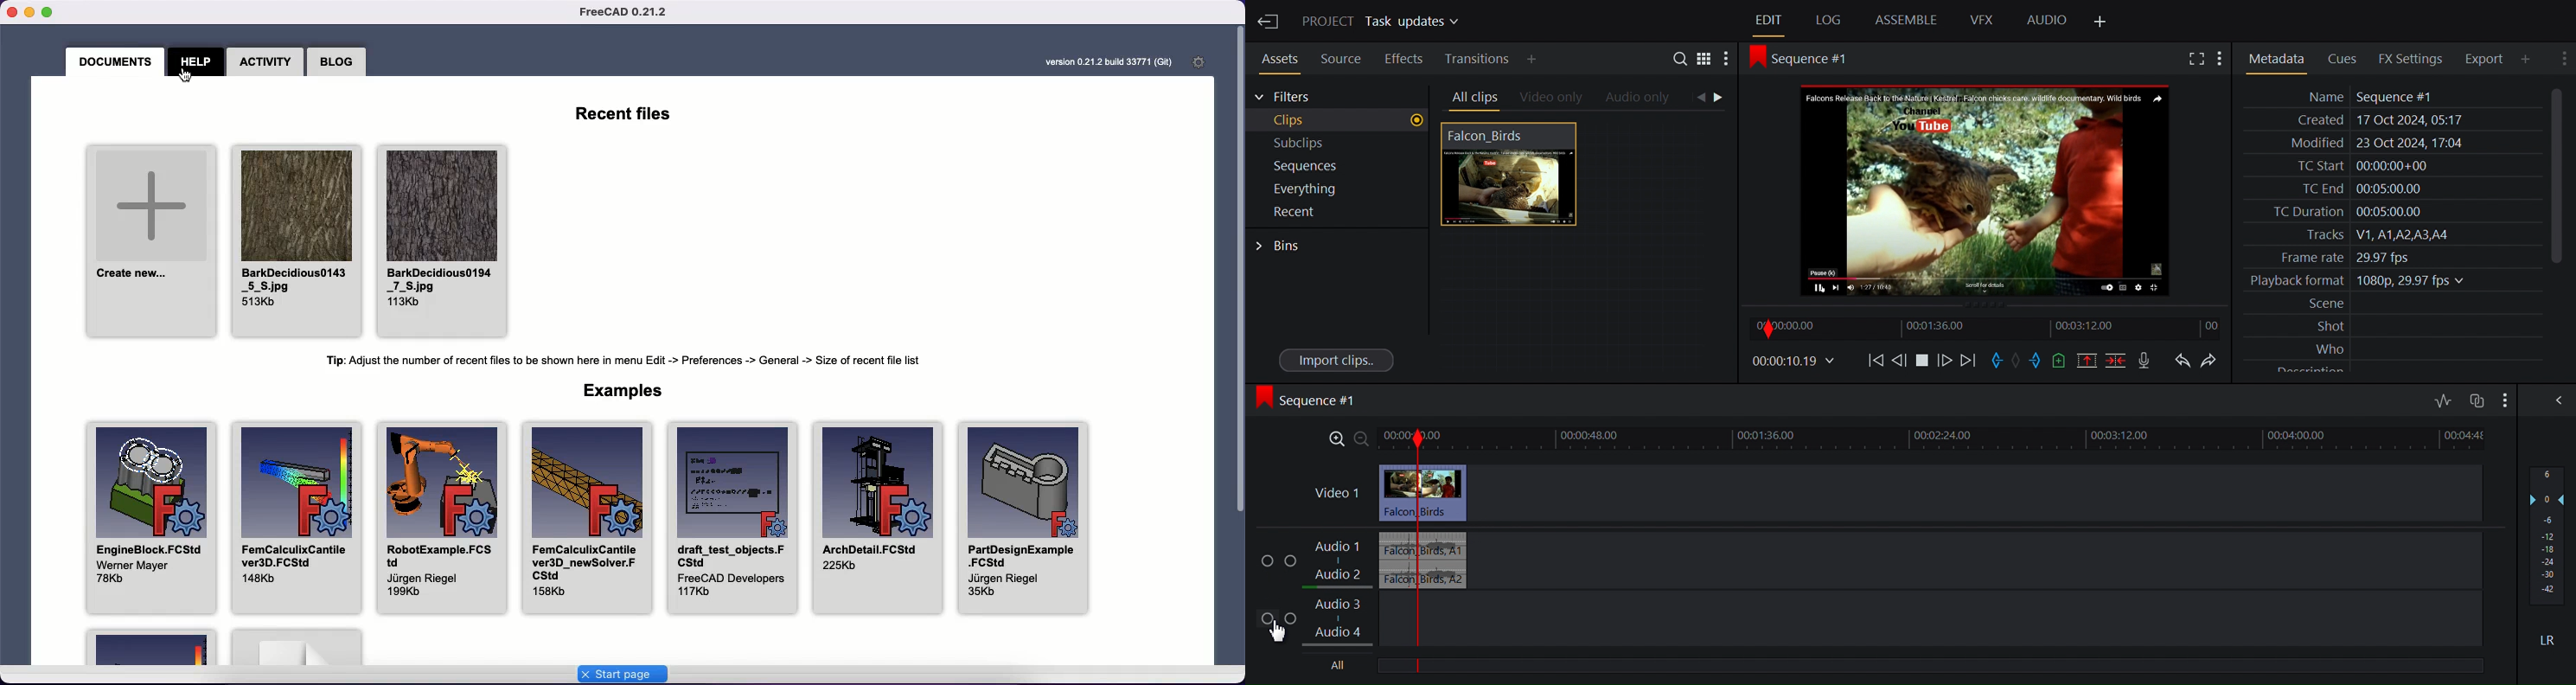  Describe the element at coordinates (1335, 212) in the screenshot. I see `Show recent in the current project` at that location.